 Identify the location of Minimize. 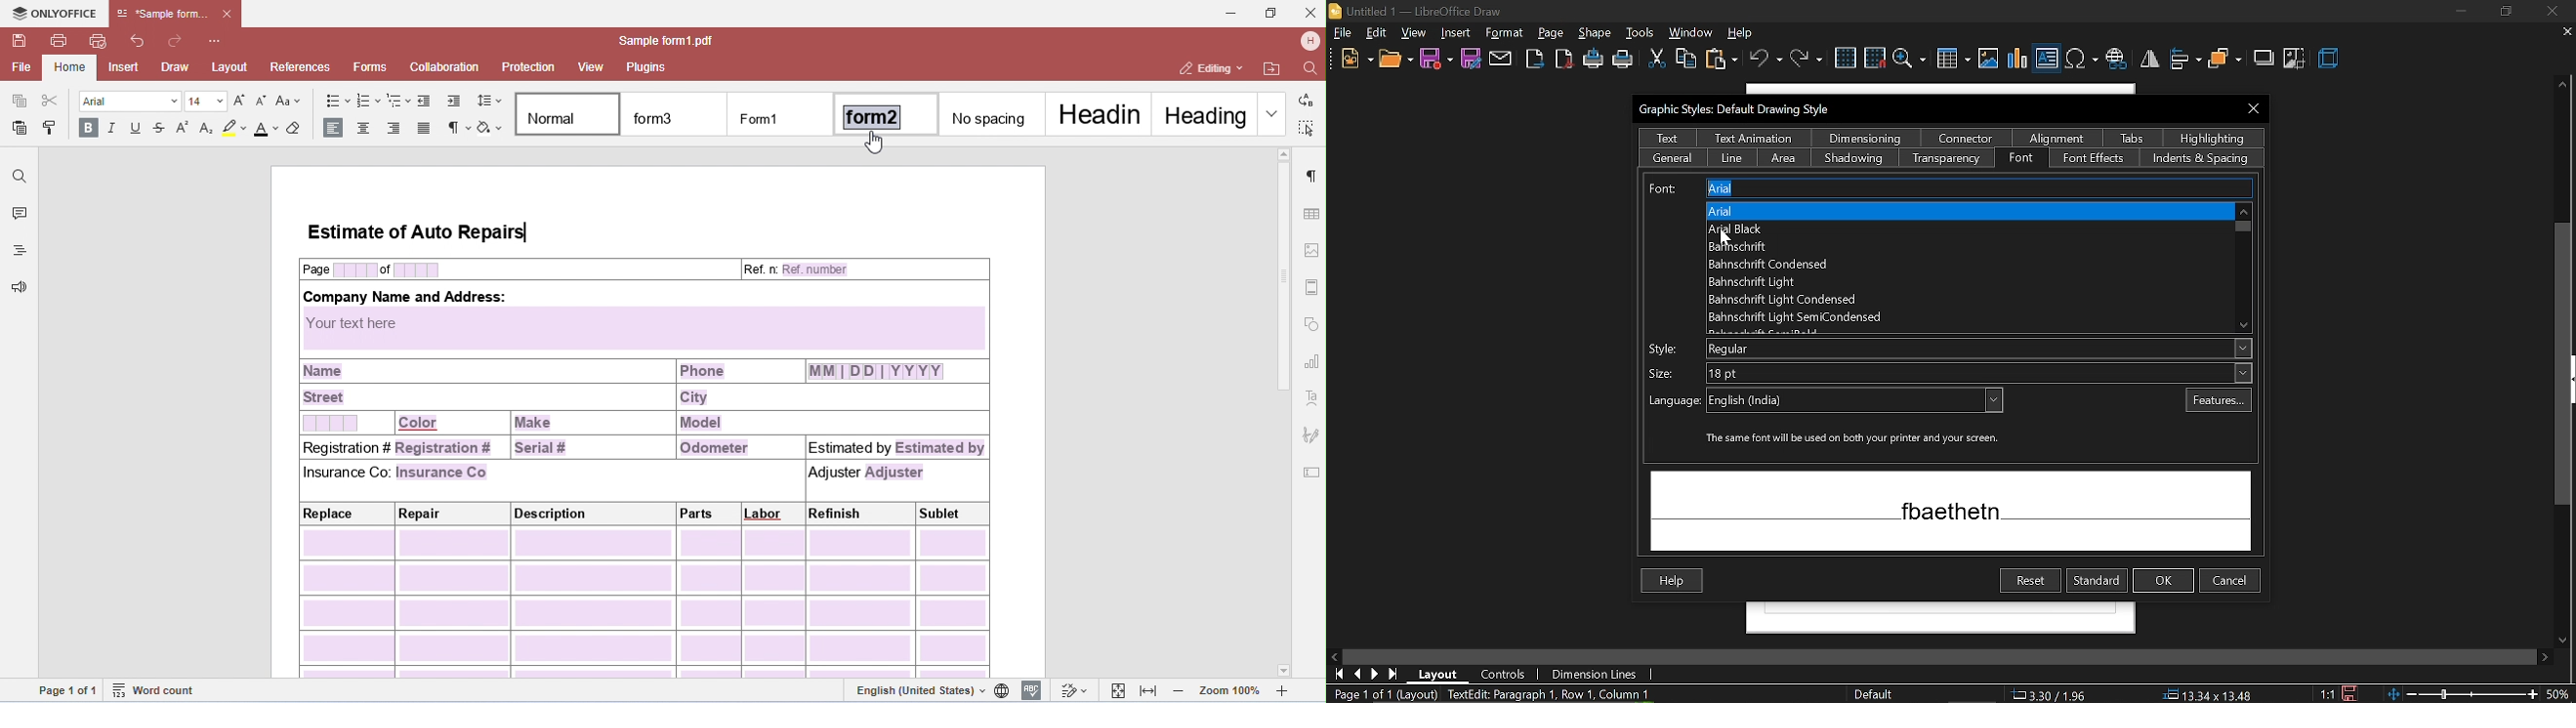
(2460, 12).